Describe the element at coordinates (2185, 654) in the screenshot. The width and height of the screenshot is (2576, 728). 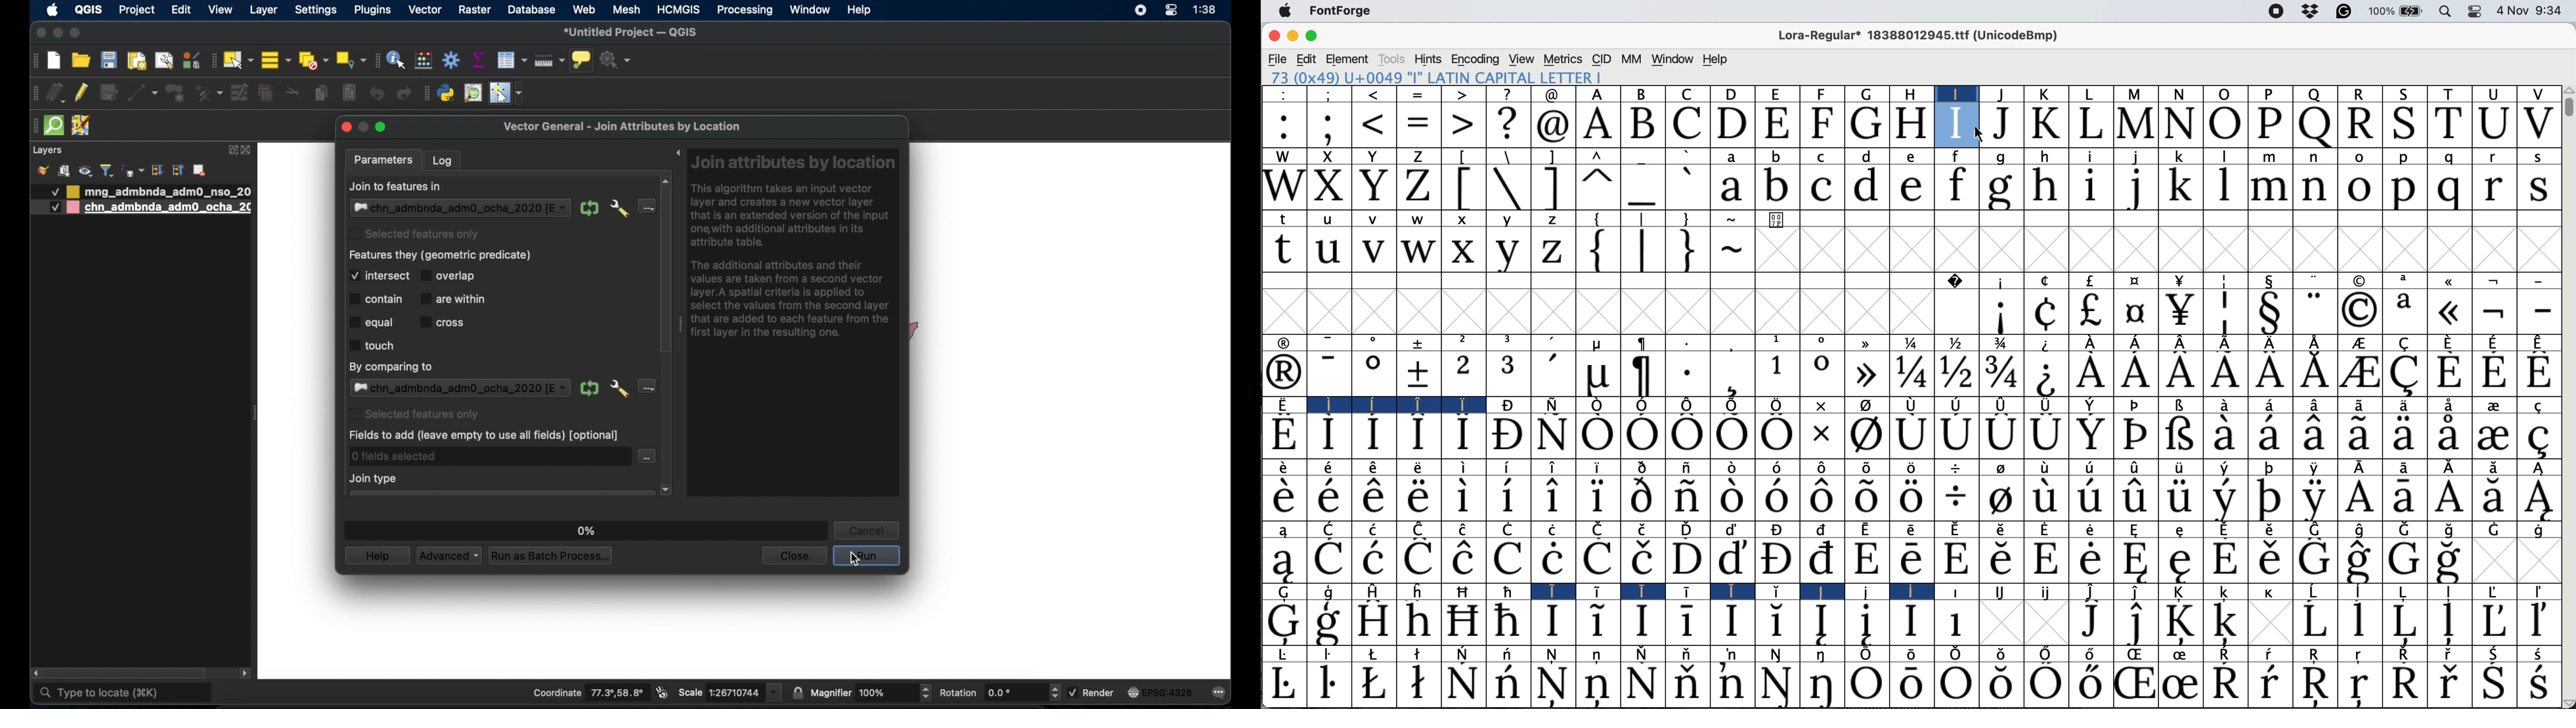
I see `Symbol` at that location.